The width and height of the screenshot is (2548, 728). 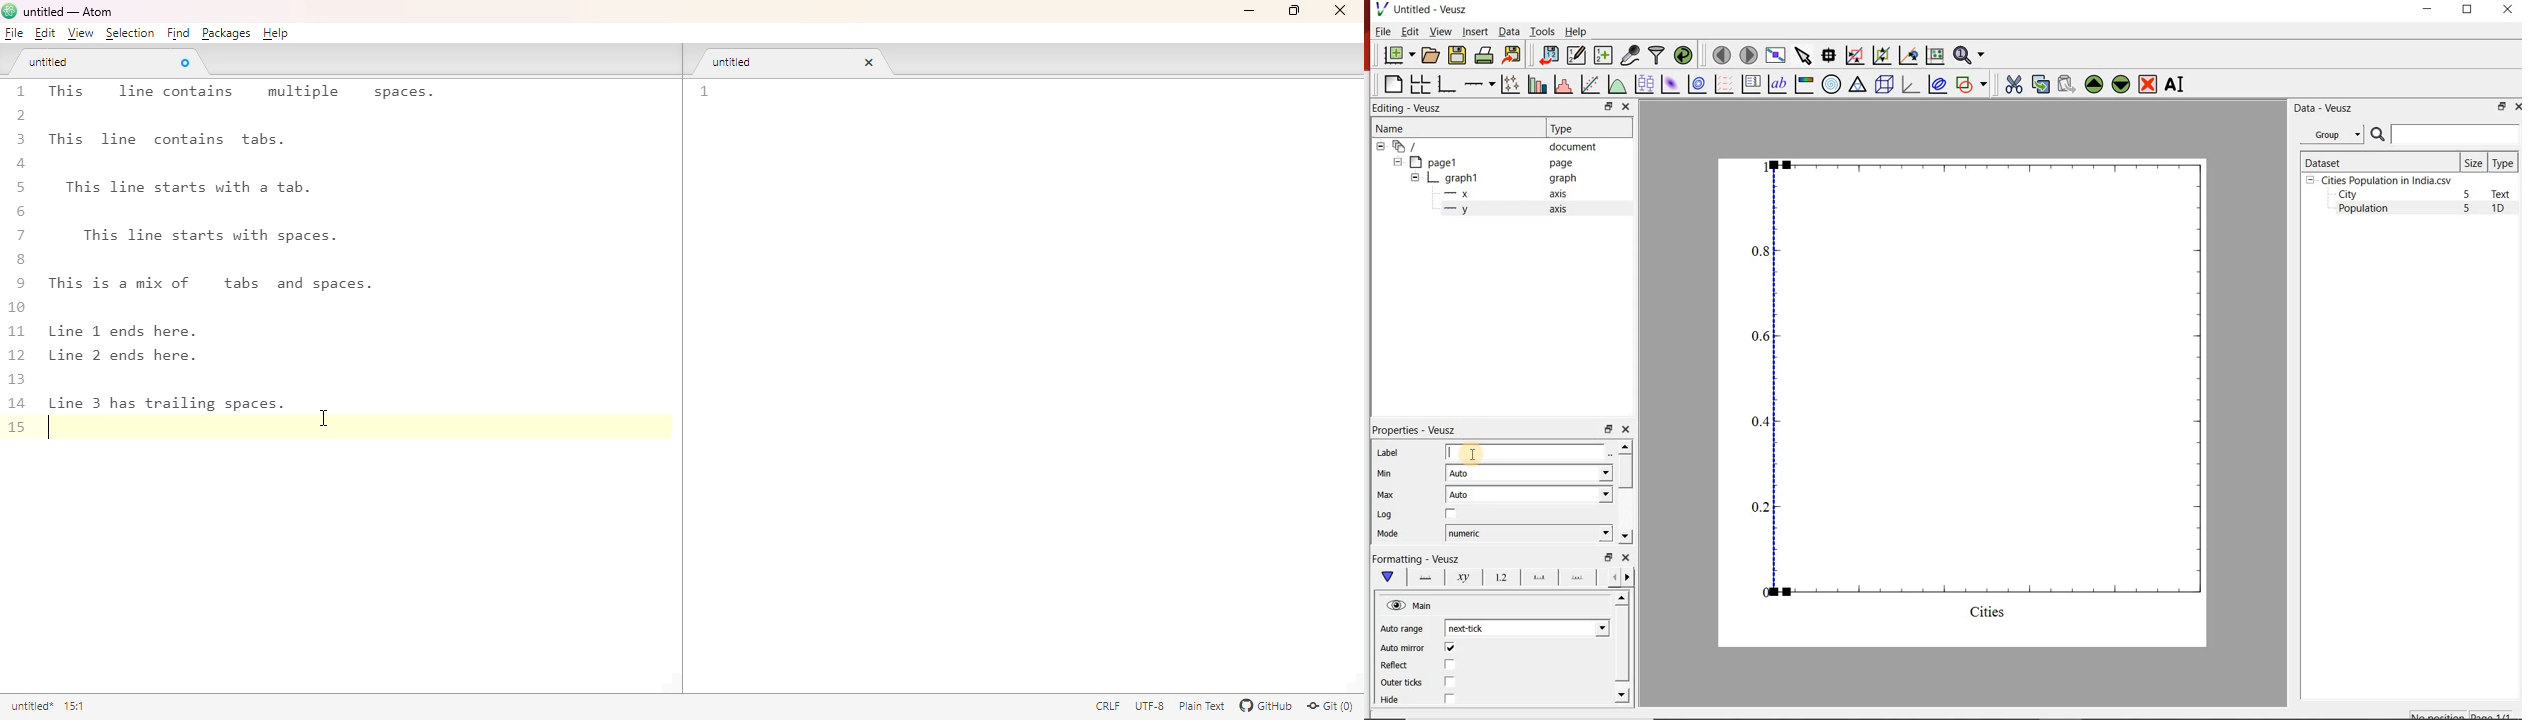 What do you see at coordinates (1385, 474) in the screenshot?
I see `Min` at bounding box center [1385, 474].